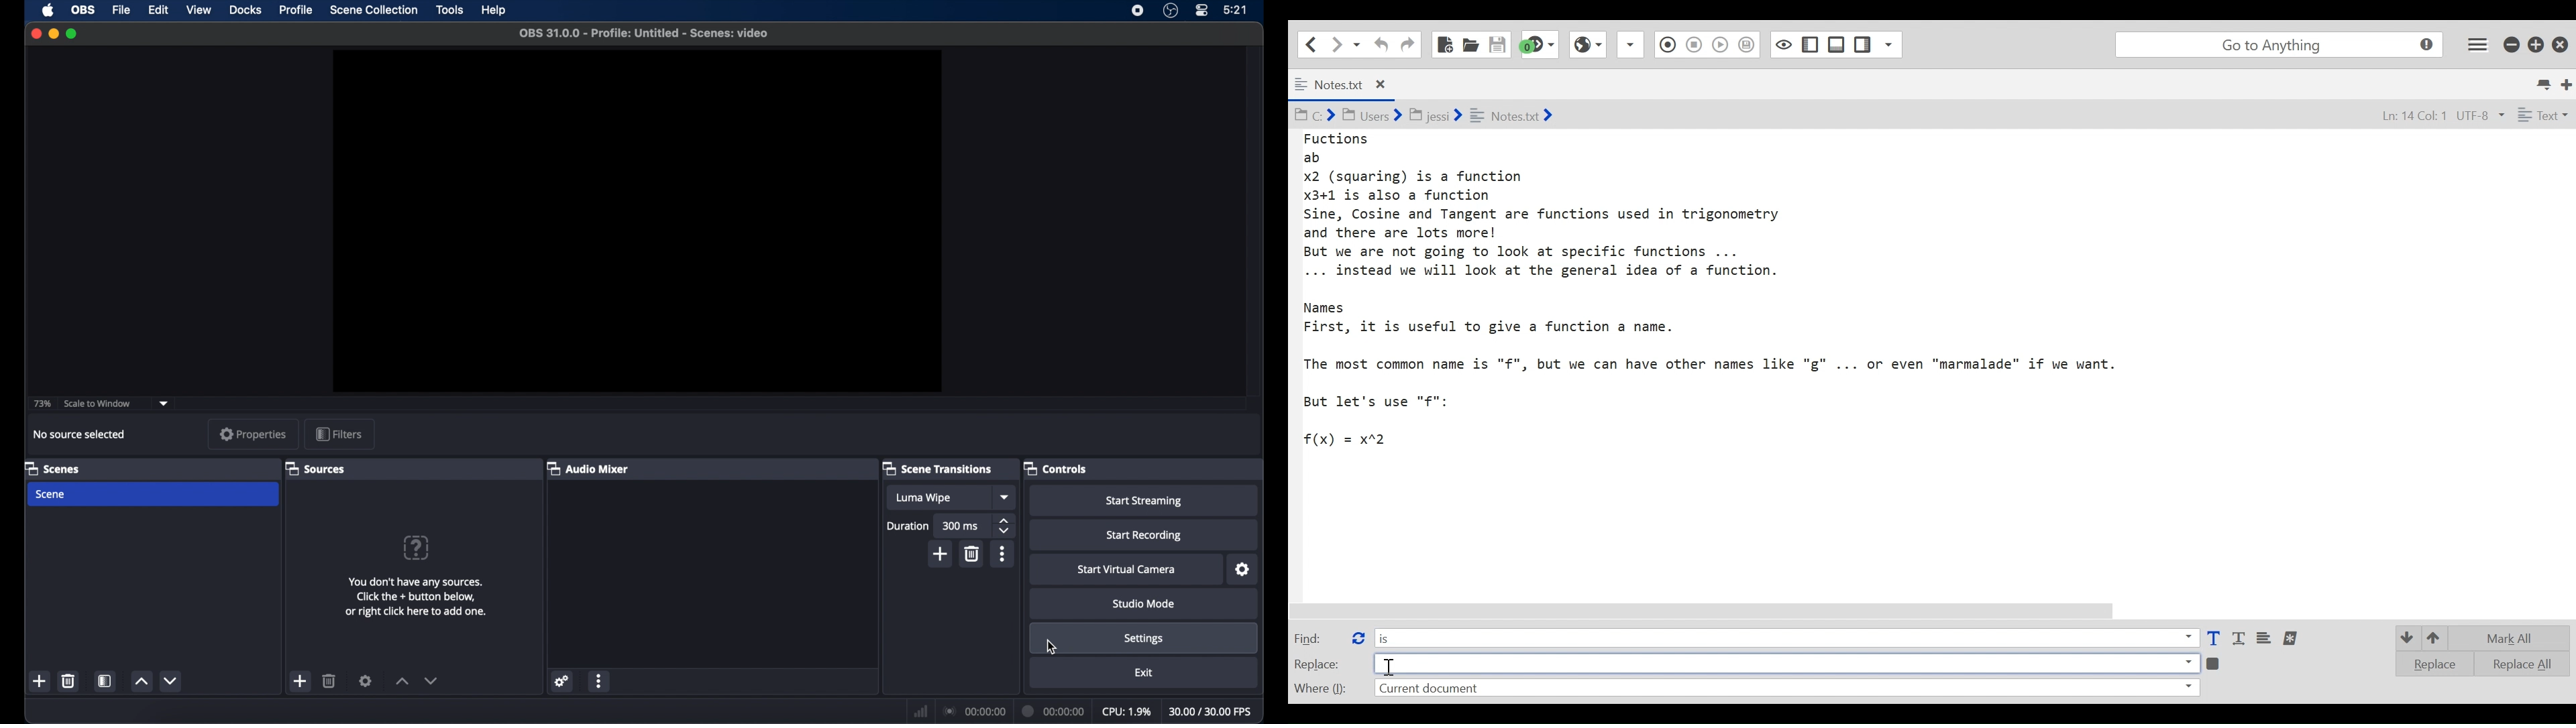 This screenshot has width=2576, height=728. What do you see at coordinates (938, 469) in the screenshot?
I see `scene transitions` at bounding box center [938, 469].